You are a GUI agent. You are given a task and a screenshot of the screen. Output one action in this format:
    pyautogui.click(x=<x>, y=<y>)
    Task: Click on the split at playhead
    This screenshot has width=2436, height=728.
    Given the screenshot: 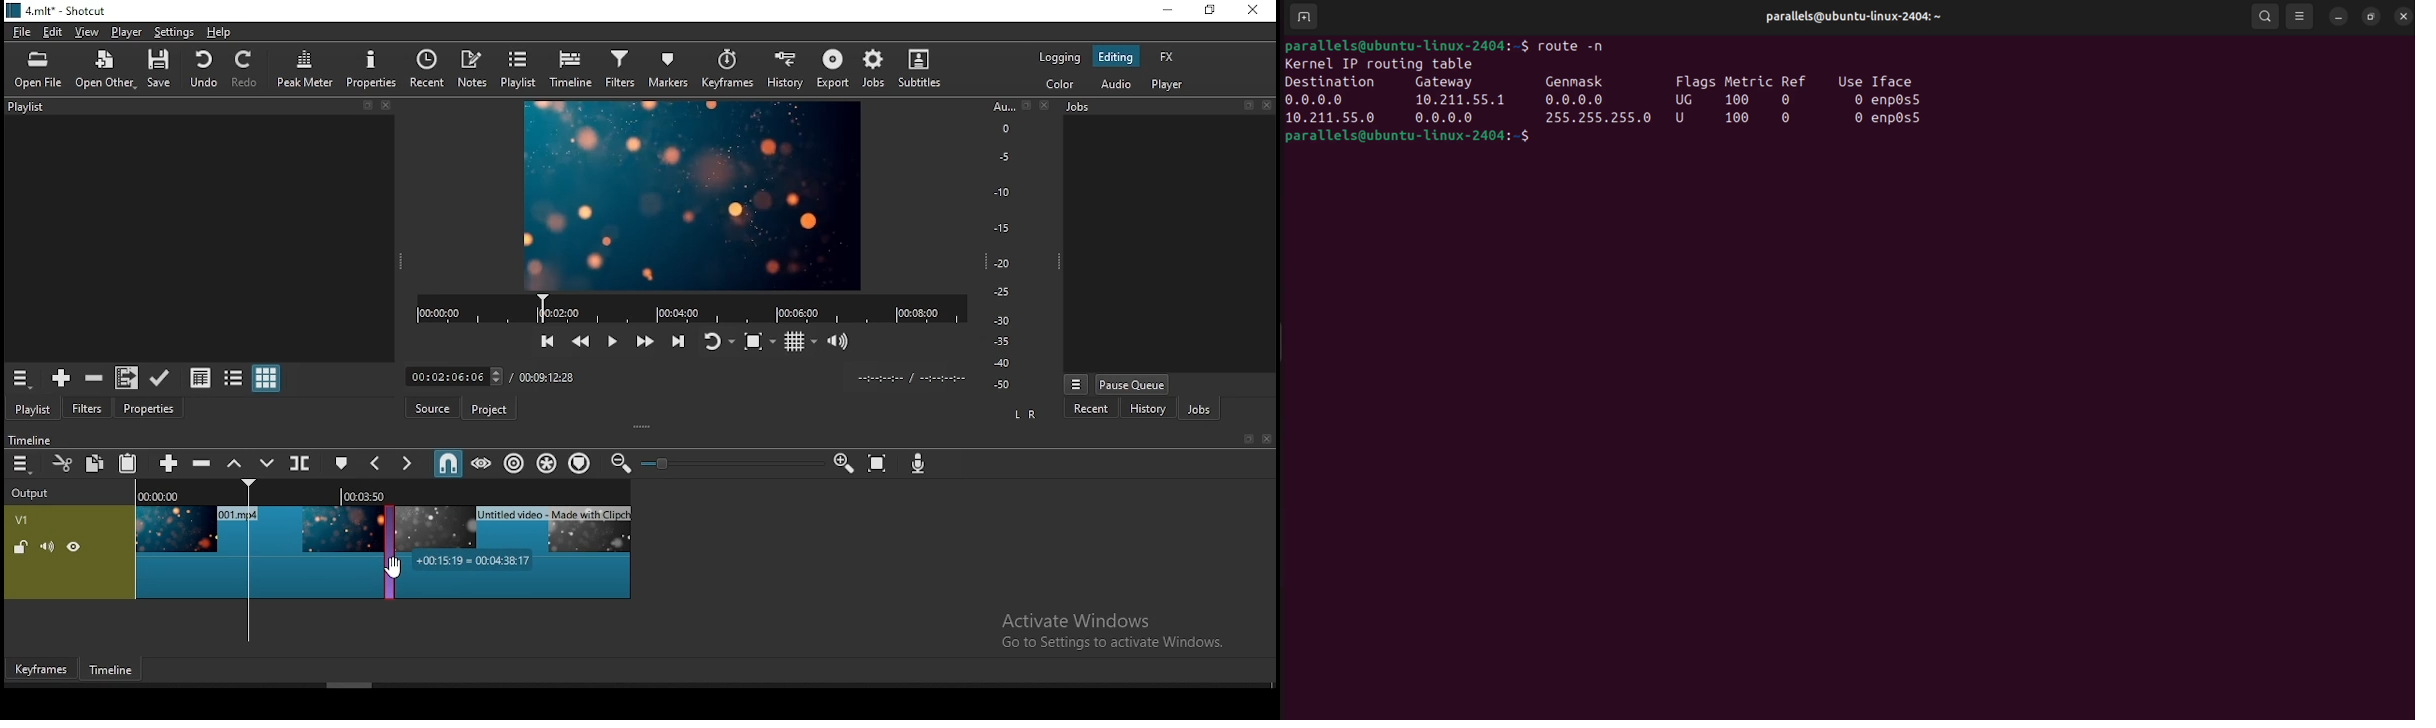 What is the action you would take?
    pyautogui.click(x=302, y=462)
    